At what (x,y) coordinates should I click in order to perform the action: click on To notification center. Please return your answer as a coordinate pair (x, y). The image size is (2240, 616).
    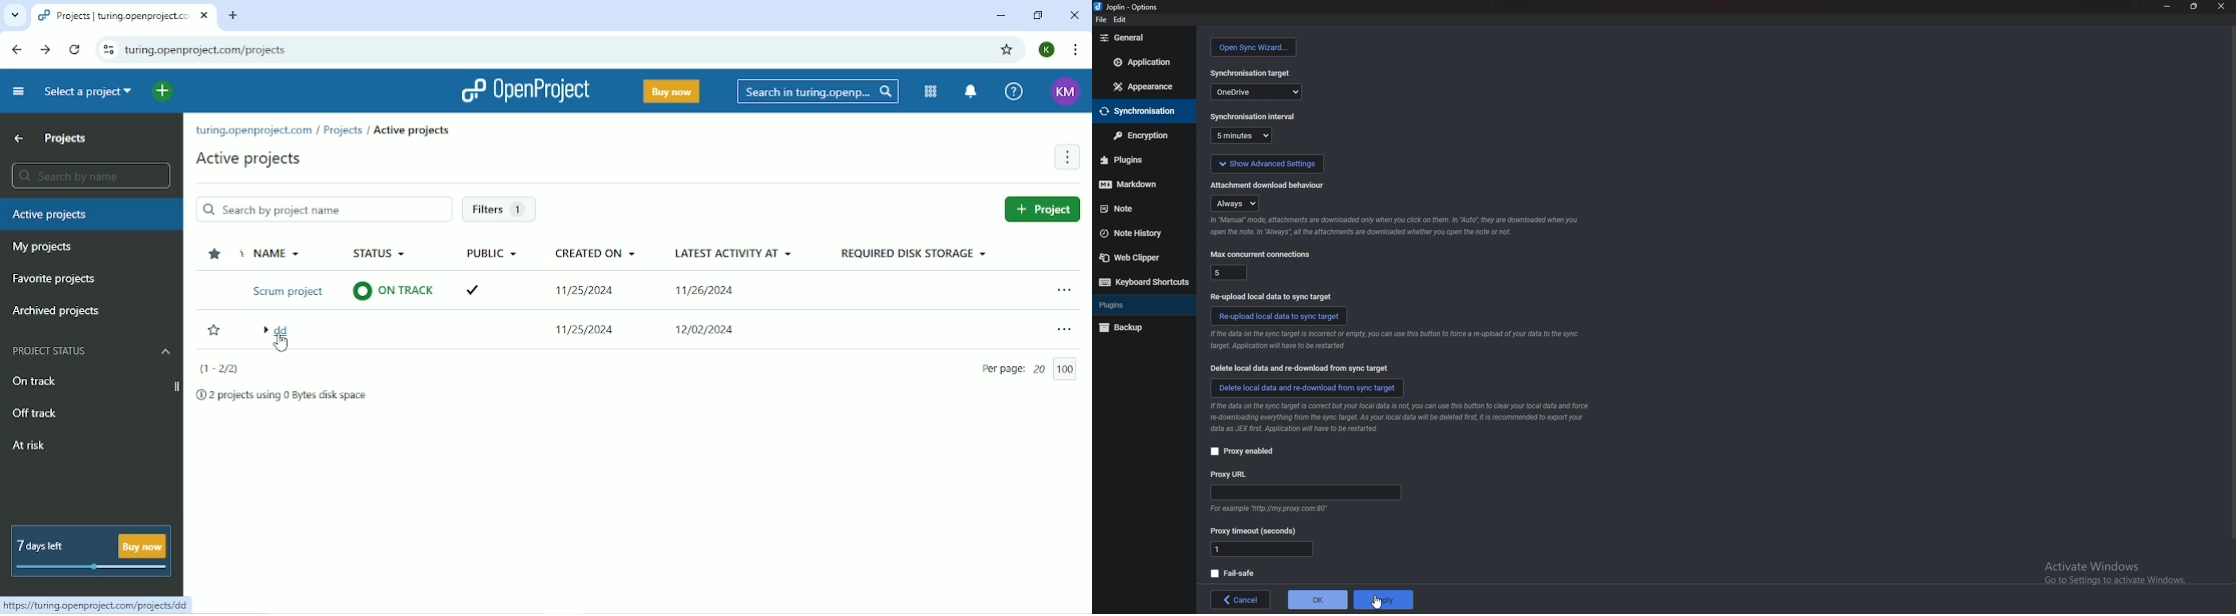
    Looking at the image, I should click on (971, 91).